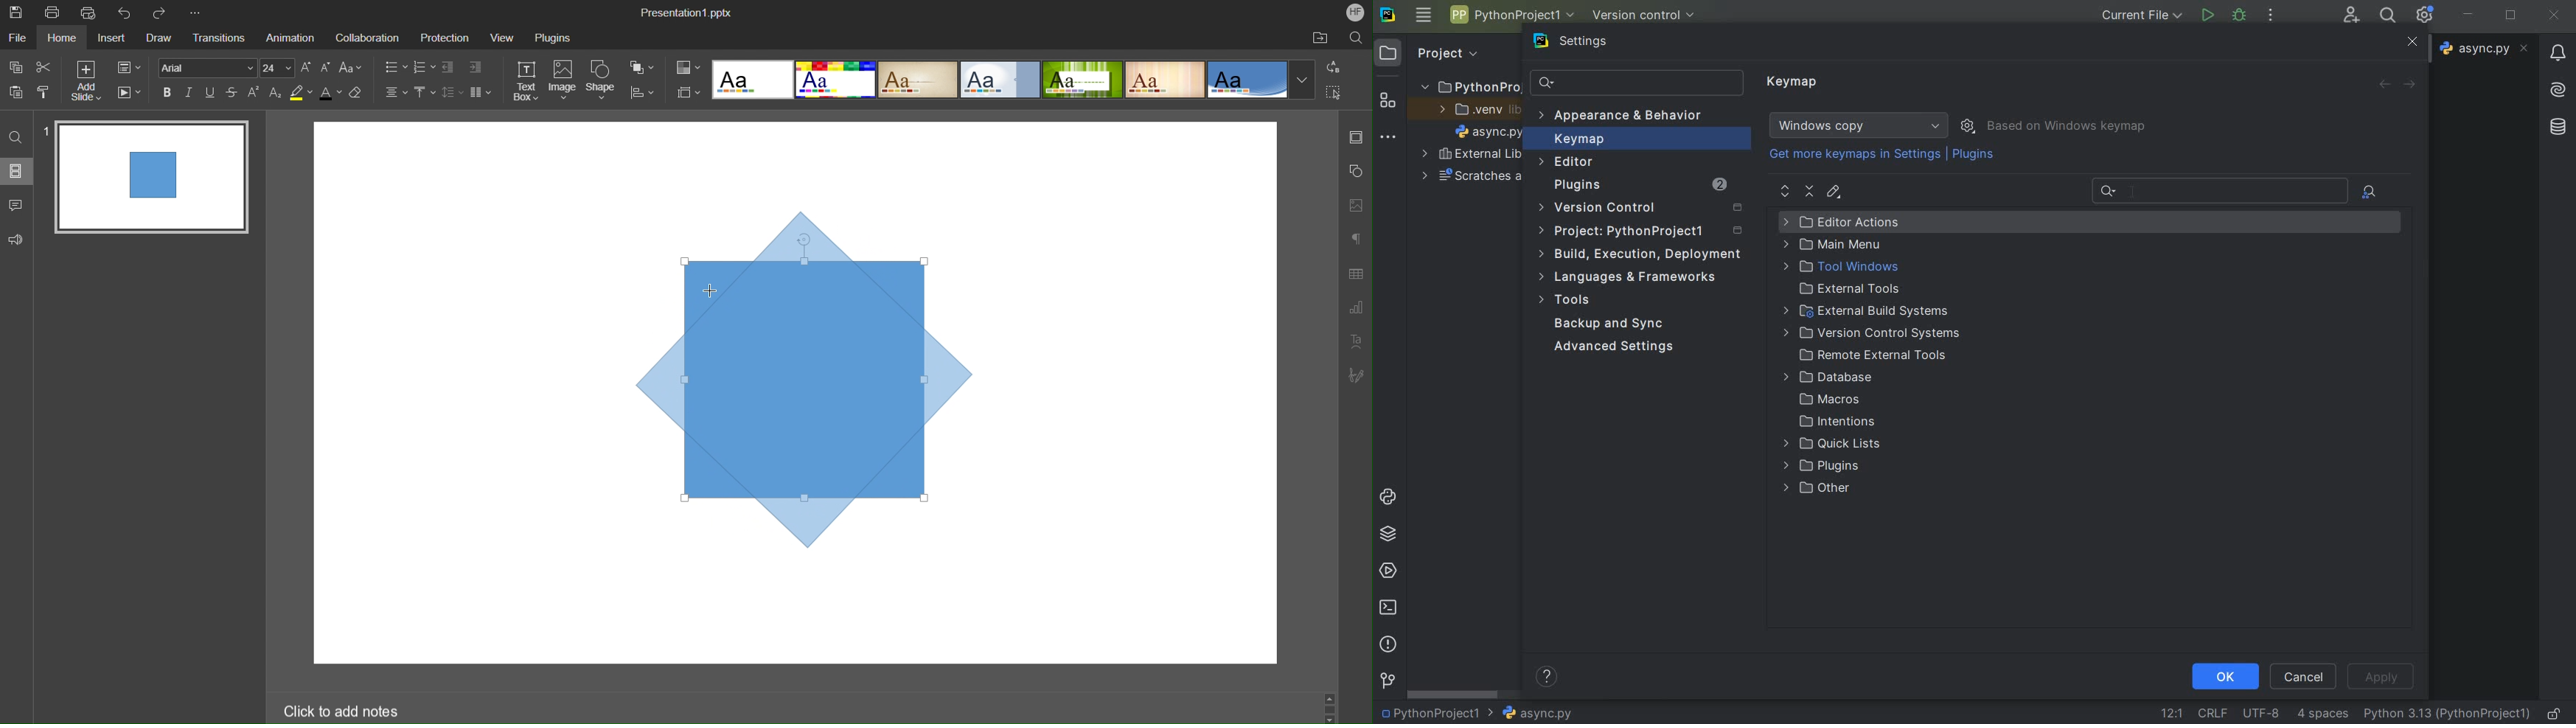  Describe the element at coordinates (804, 373) in the screenshot. I see `Shape (Rotating)` at that location.